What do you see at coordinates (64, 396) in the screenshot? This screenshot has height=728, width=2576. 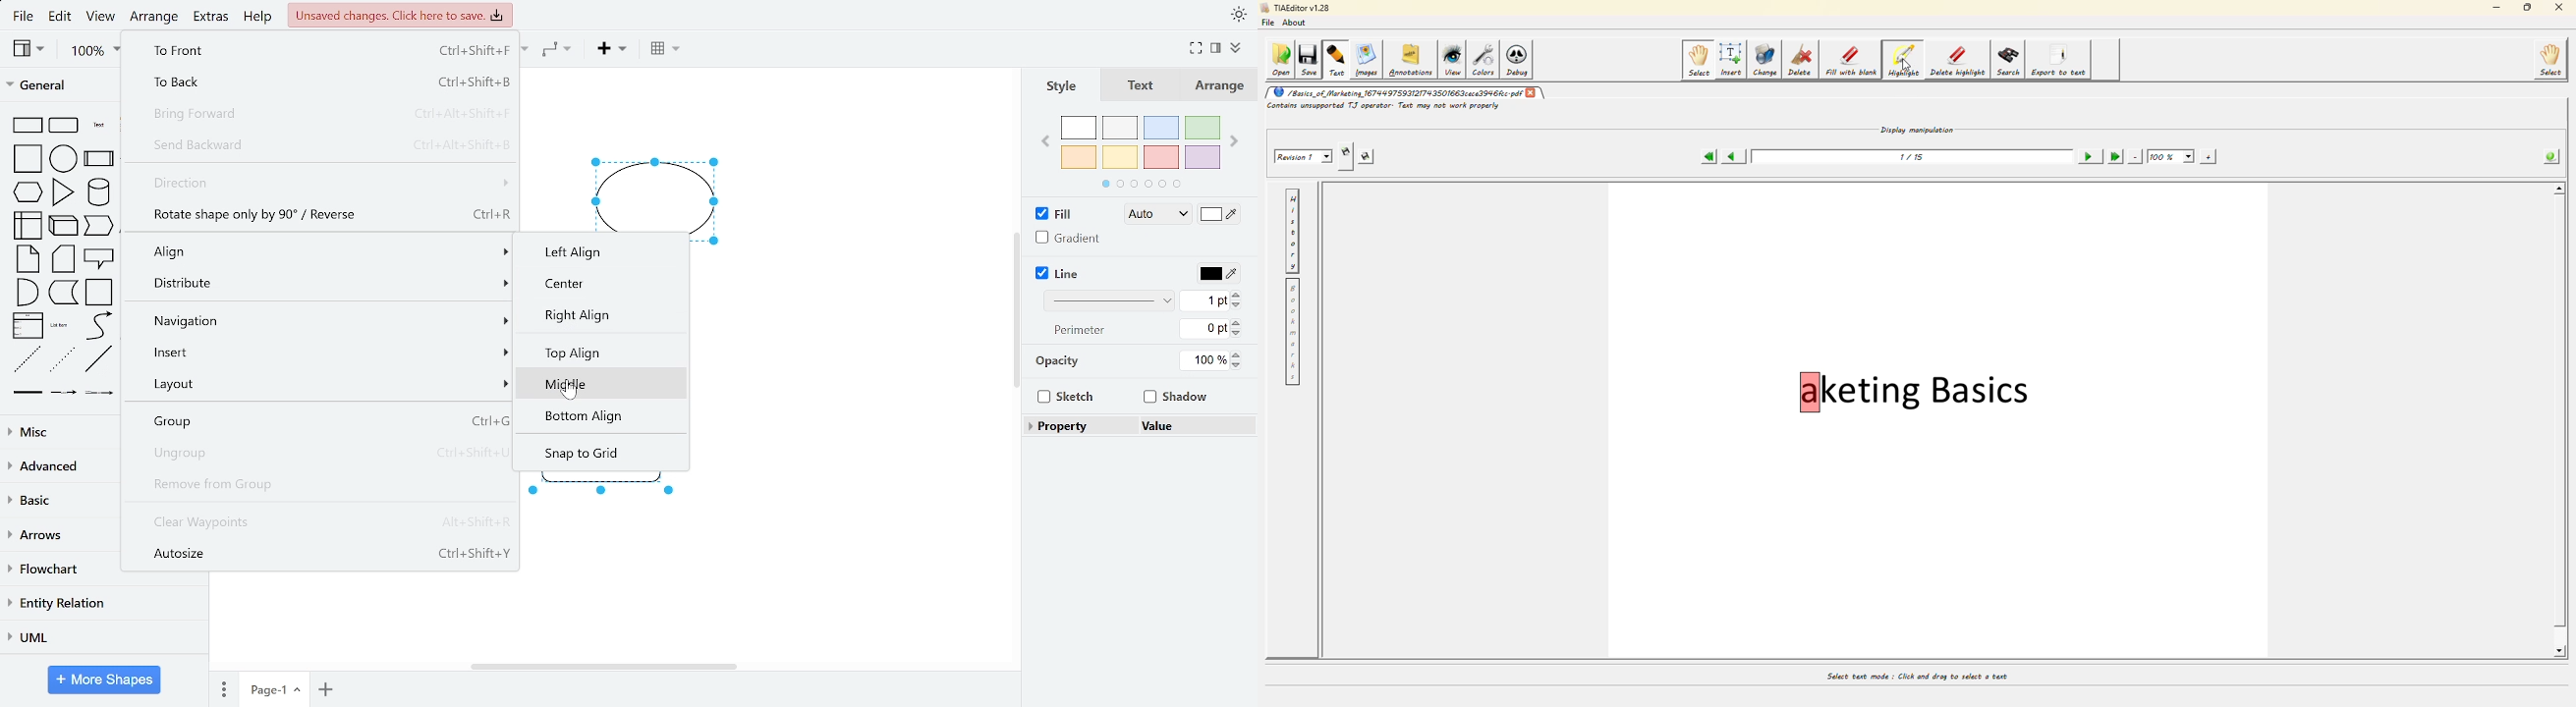 I see `Connector with label` at bounding box center [64, 396].